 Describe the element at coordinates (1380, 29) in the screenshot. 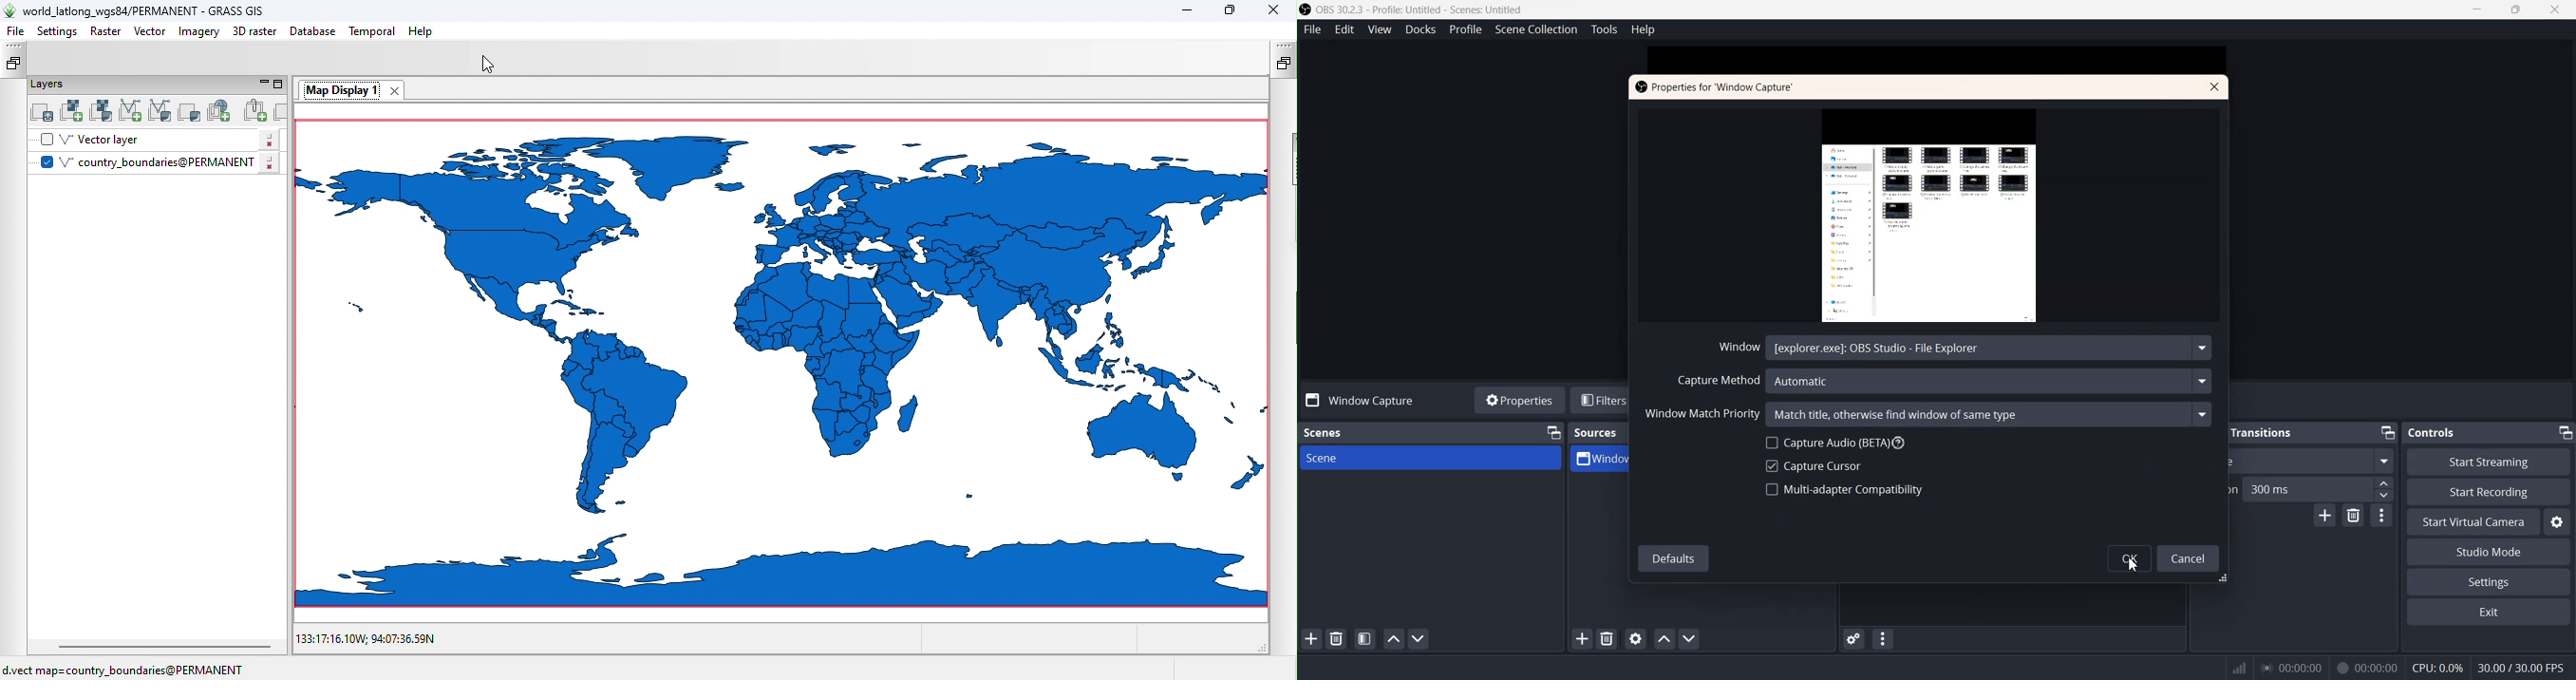

I see `View` at that location.